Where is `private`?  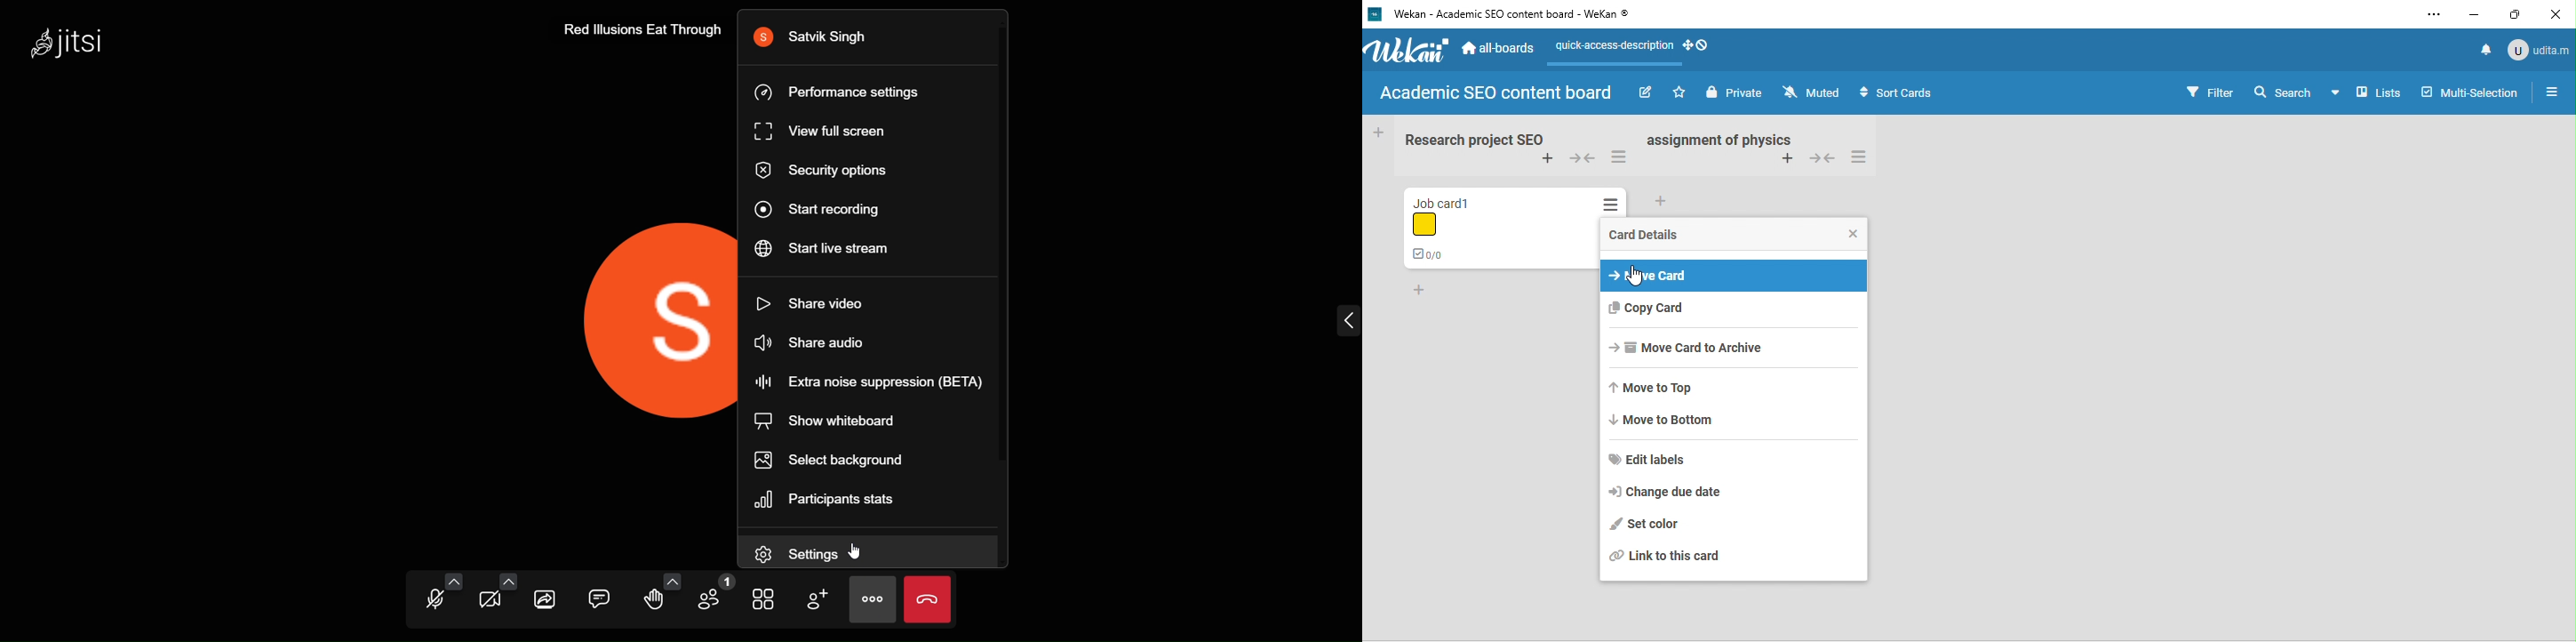
private is located at coordinates (1736, 93).